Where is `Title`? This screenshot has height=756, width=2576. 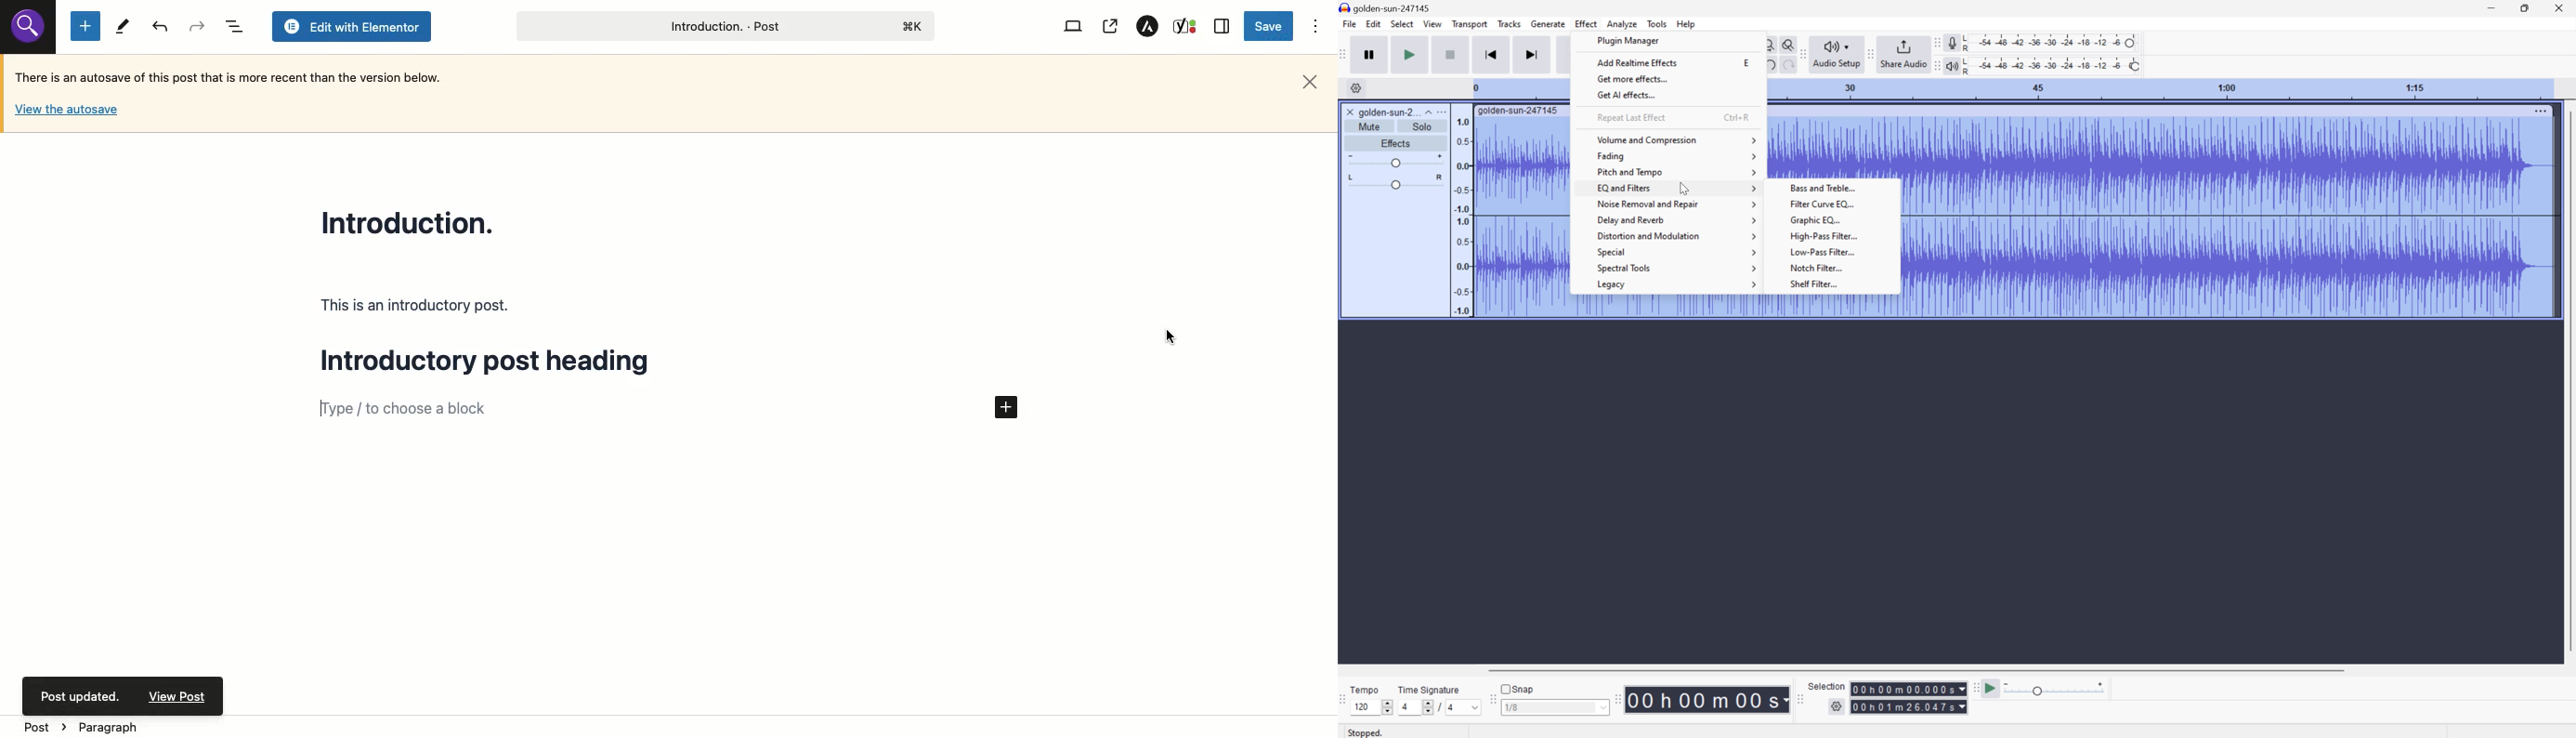
Title is located at coordinates (412, 221).